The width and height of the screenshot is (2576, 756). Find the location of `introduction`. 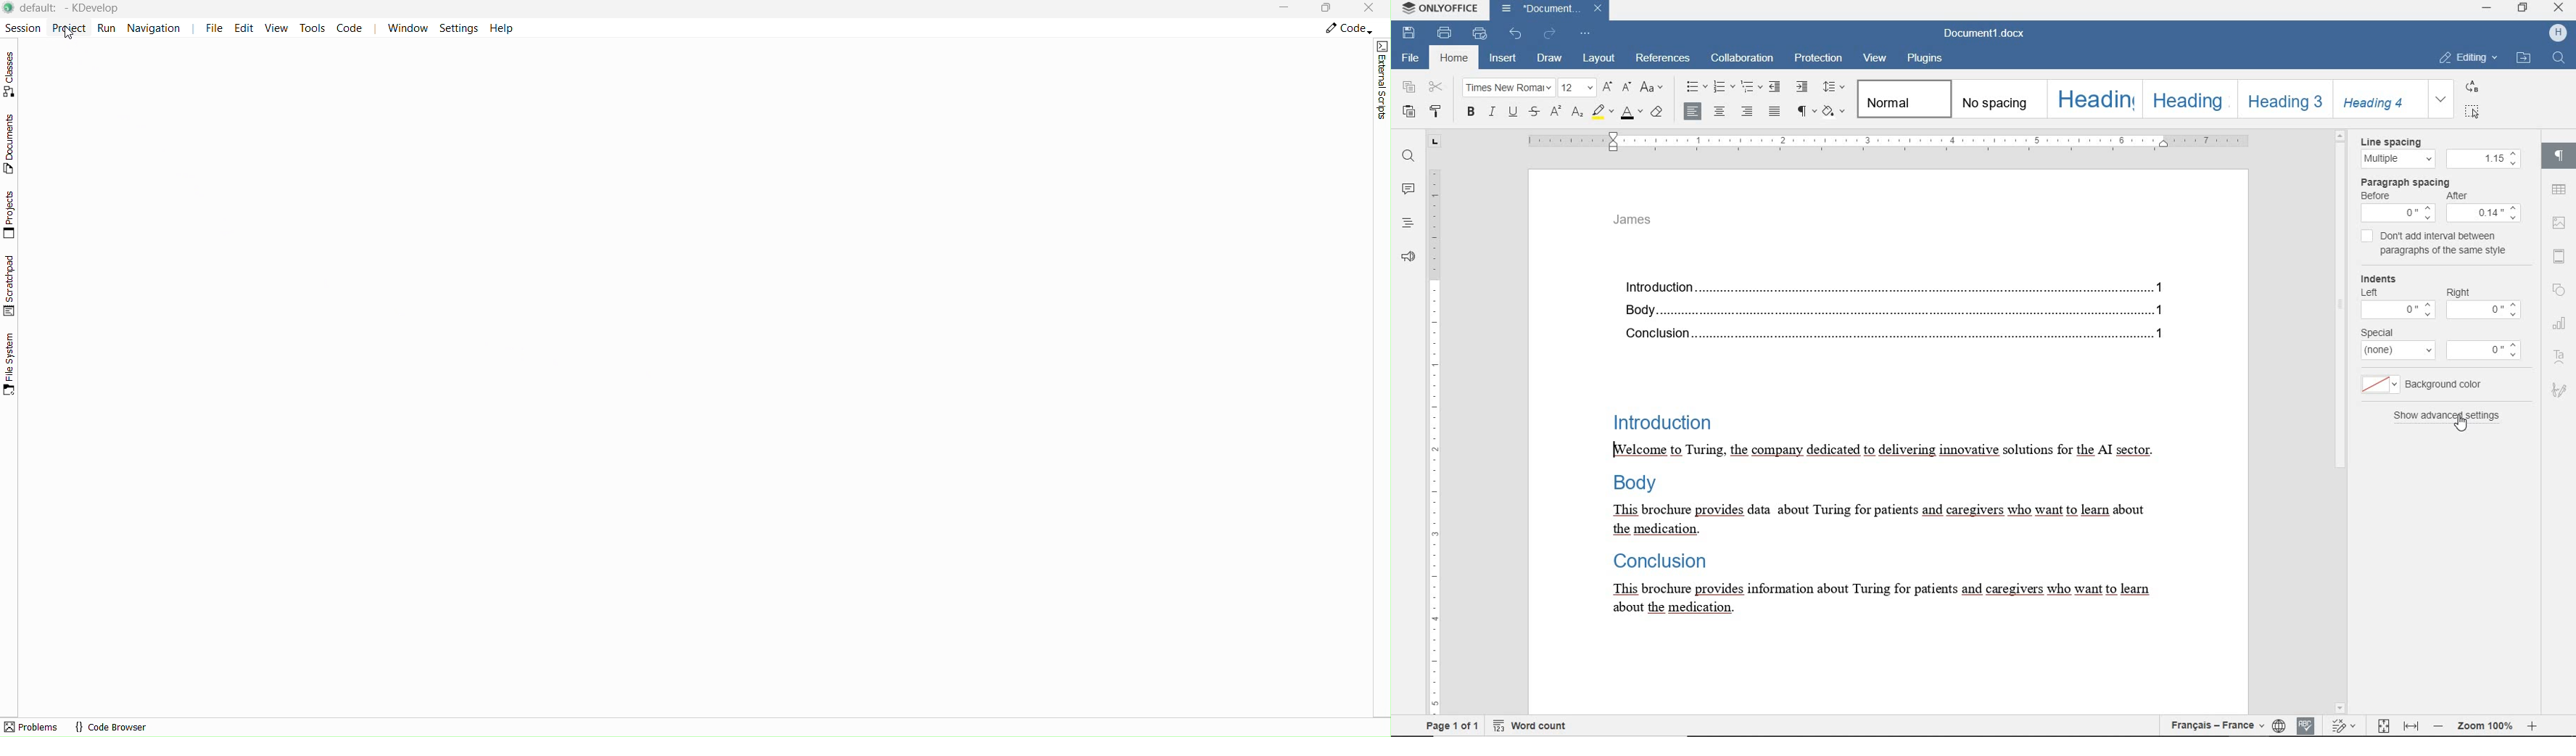

introduction is located at coordinates (1904, 287).